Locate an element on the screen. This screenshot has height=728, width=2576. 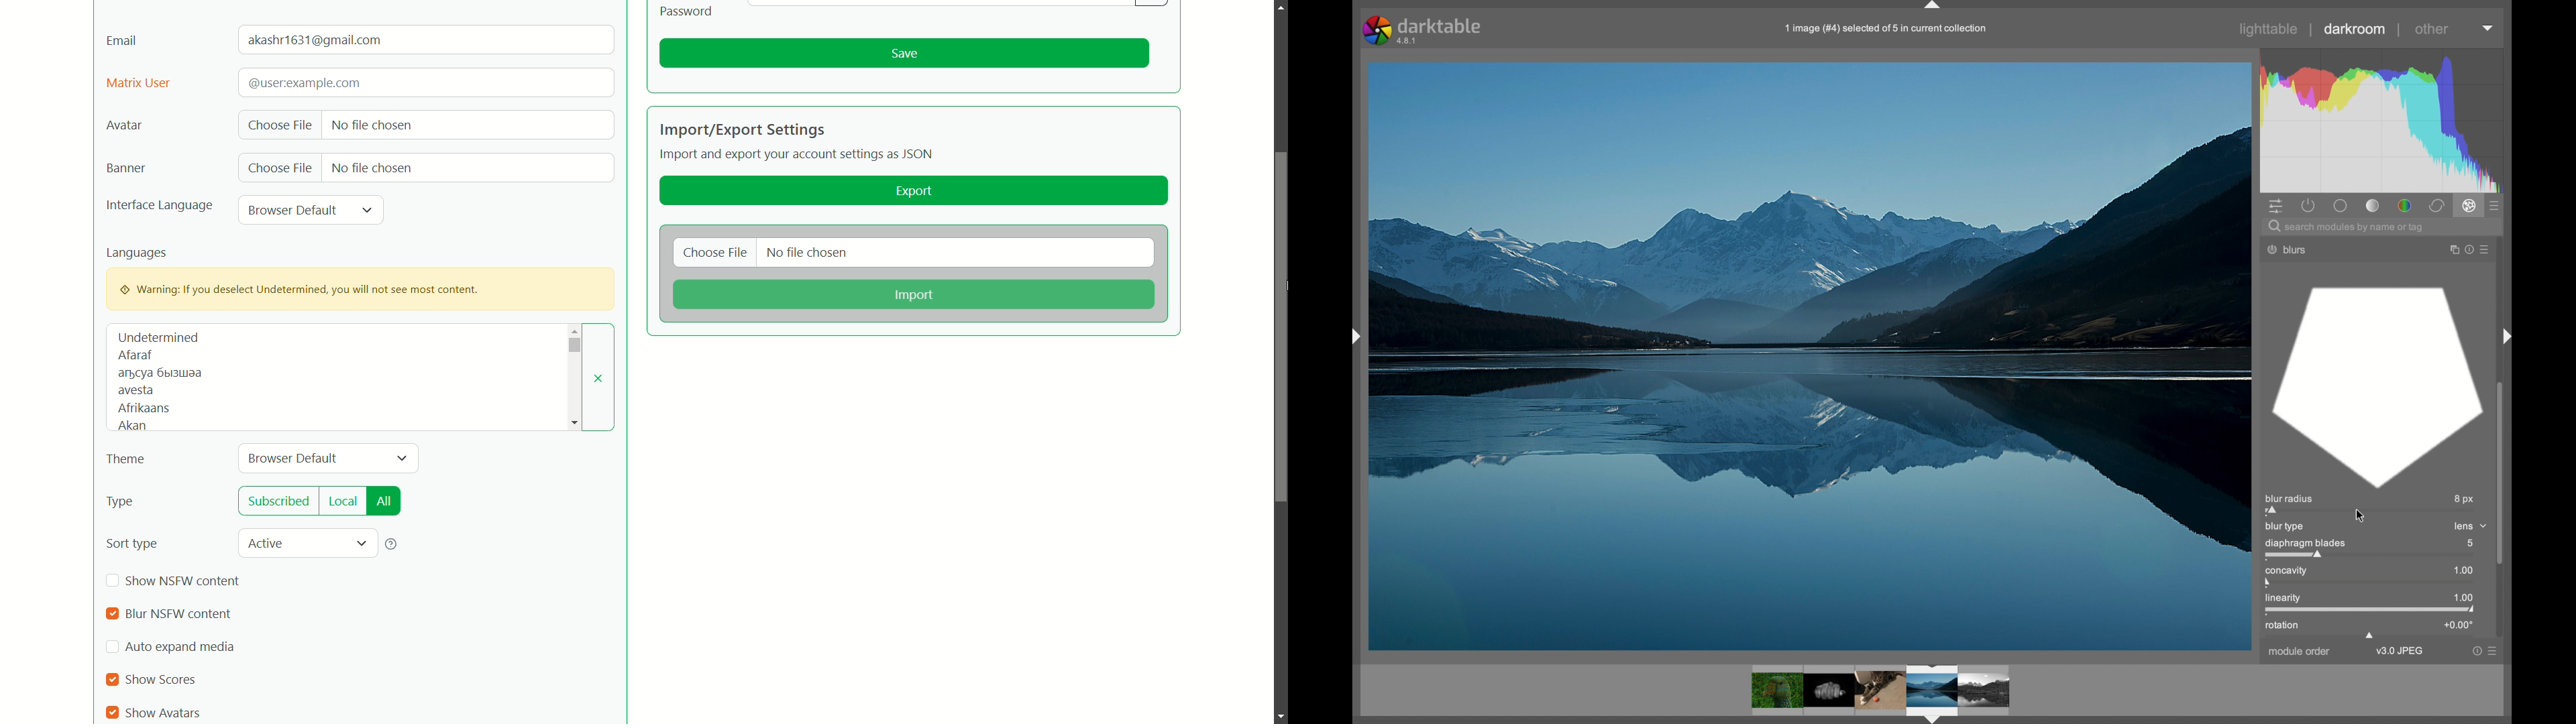
text is located at coordinates (160, 373).